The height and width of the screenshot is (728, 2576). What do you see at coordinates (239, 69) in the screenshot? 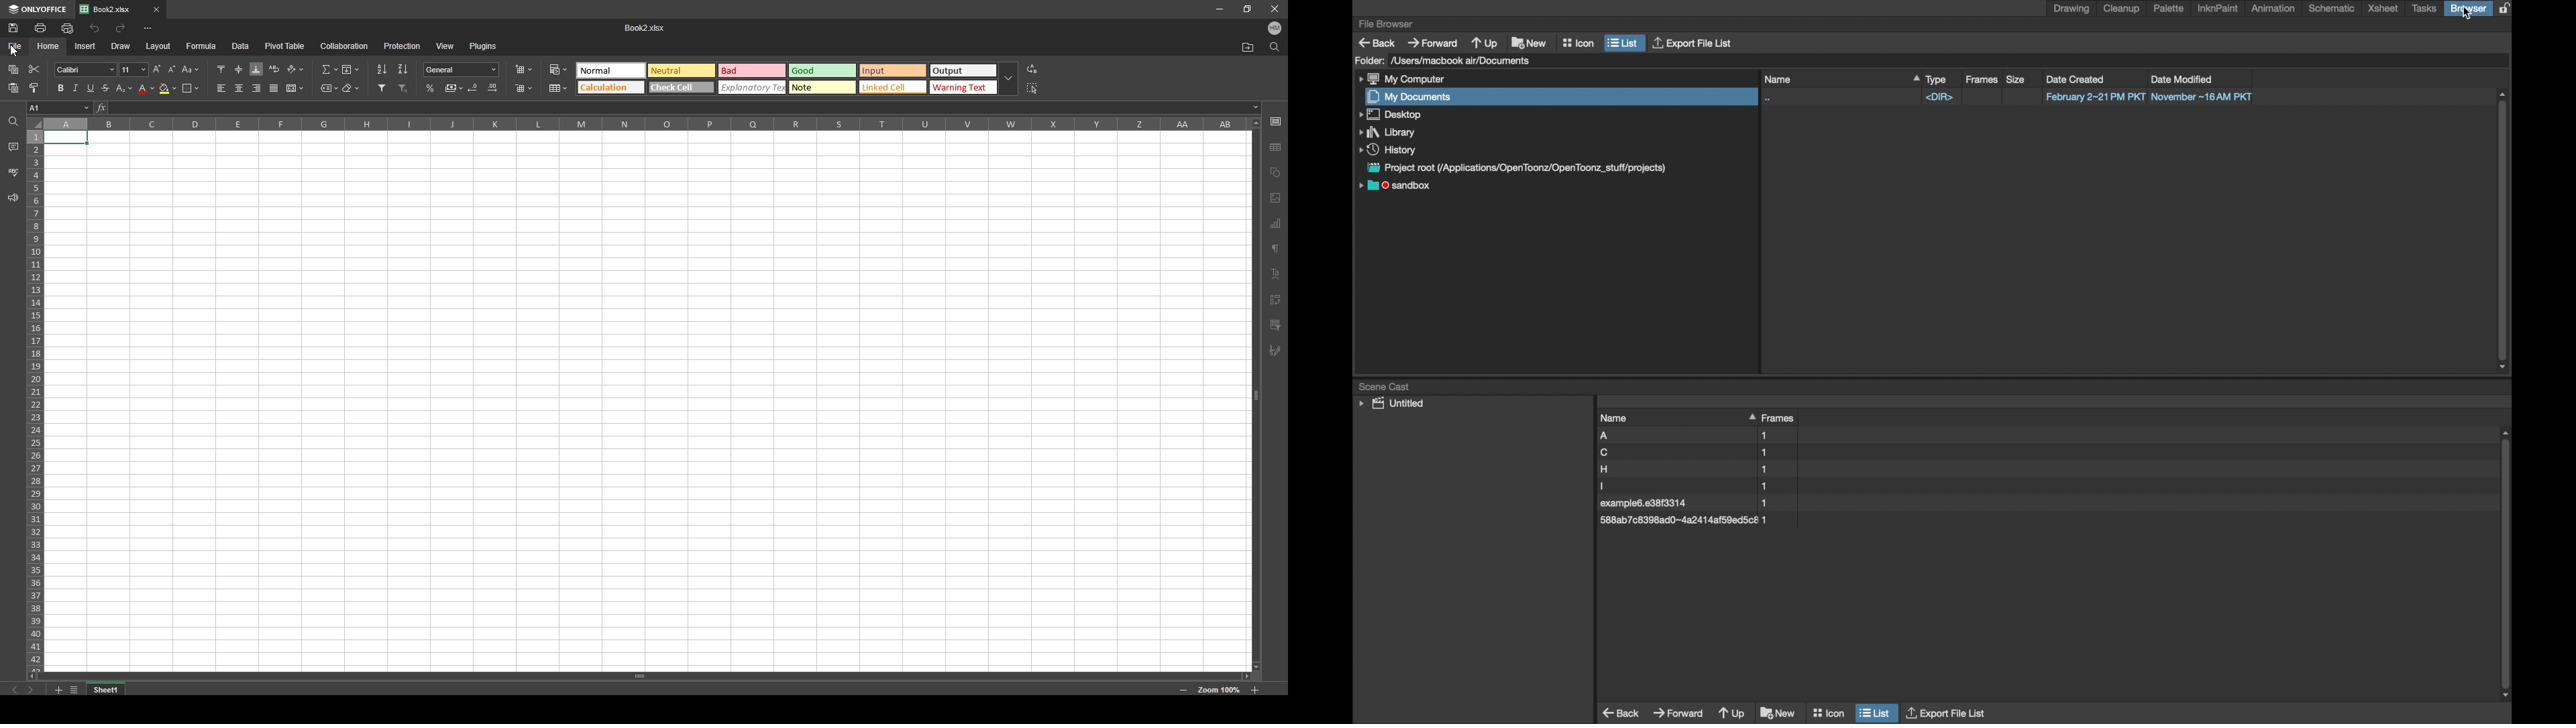
I see `align middle` at bounding box center [239, 69].